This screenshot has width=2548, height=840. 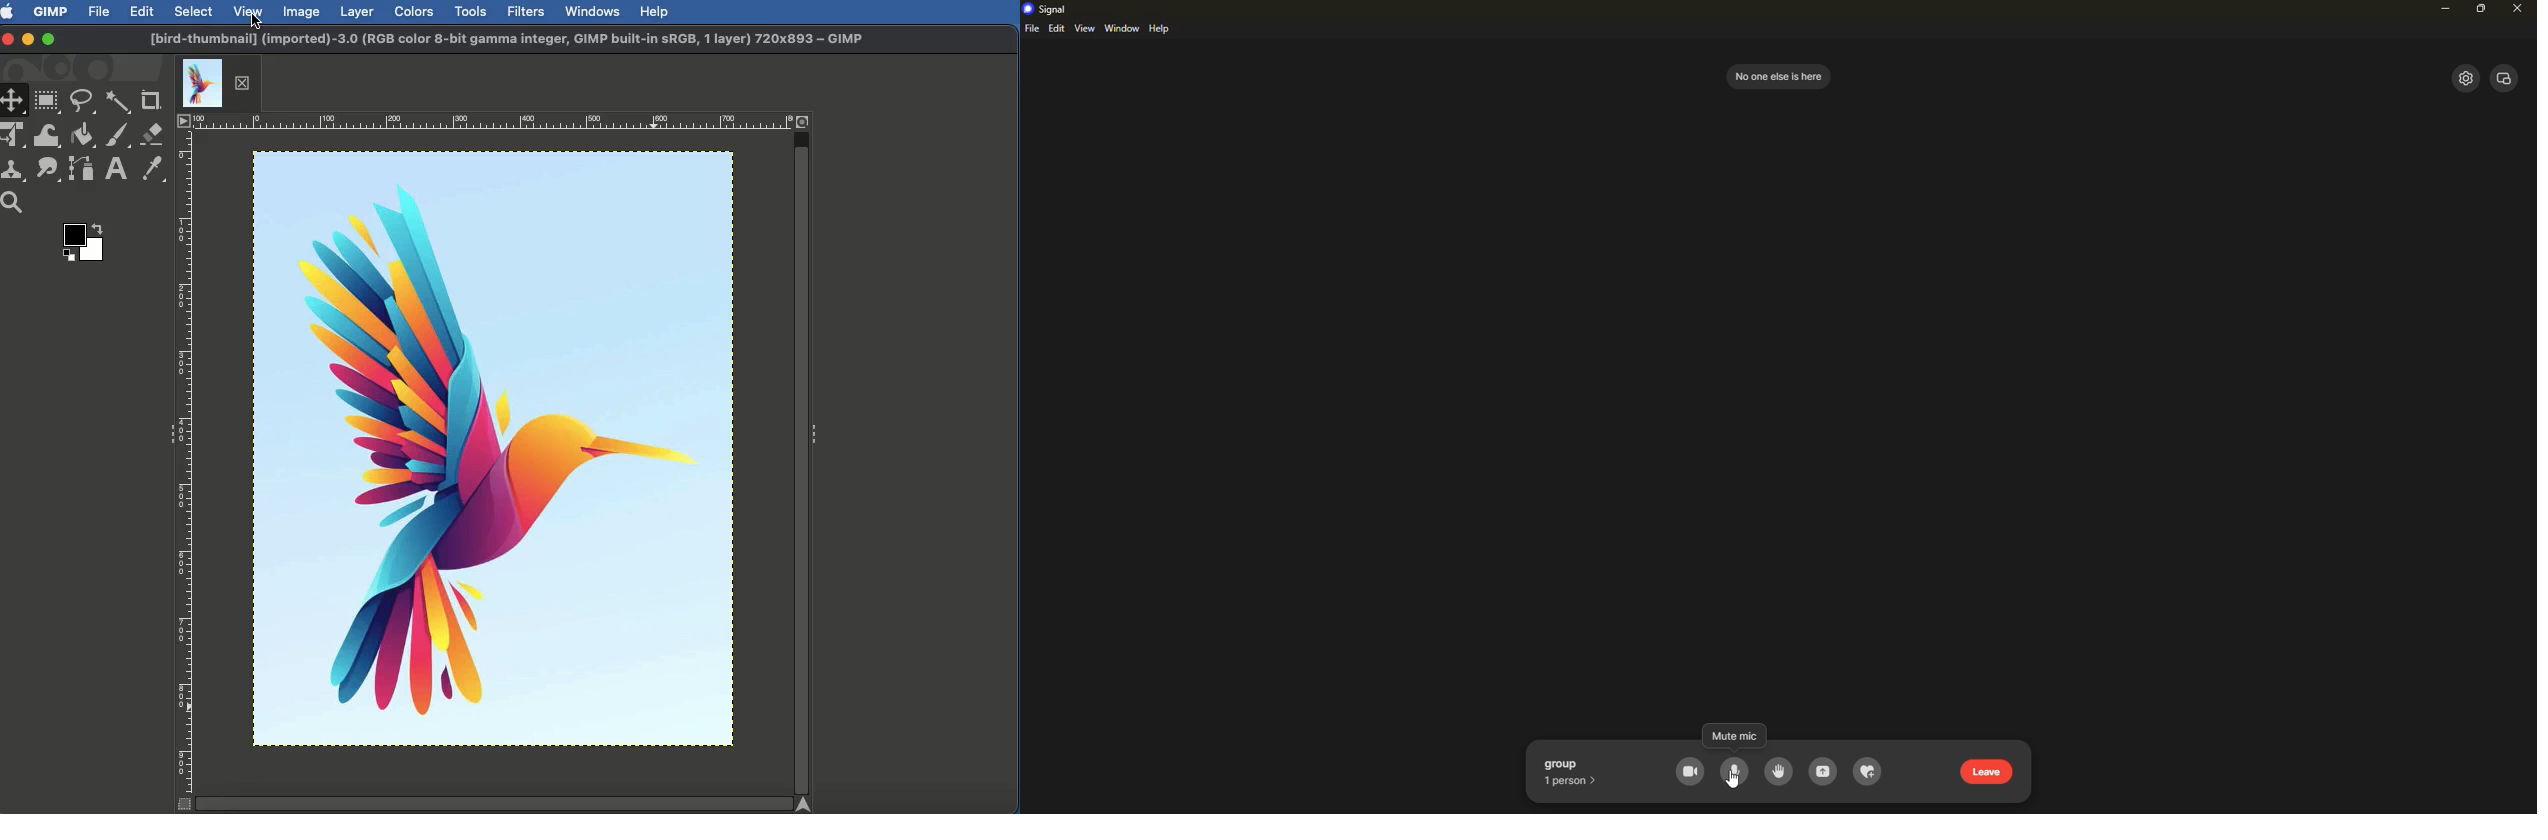 What do you see at coordinates (47, 102) in the screenshot?
I see `Rectangular selector` at bounding box center [47, 102].